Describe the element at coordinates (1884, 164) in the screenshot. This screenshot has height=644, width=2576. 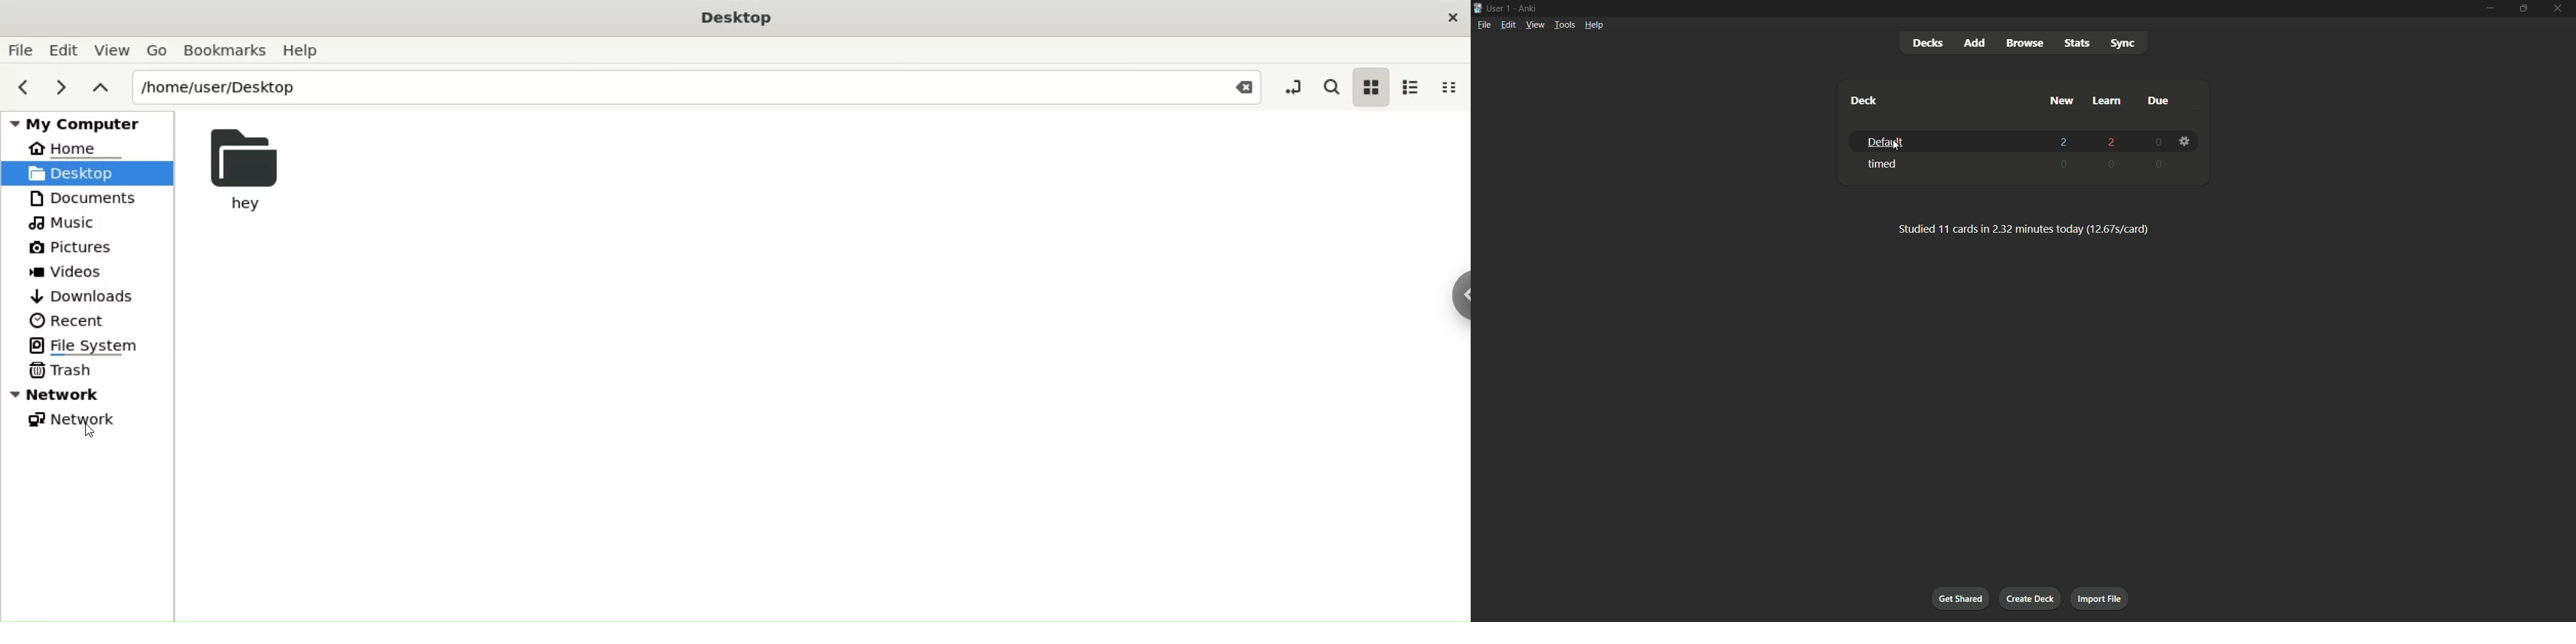
I see `timed` at that location.